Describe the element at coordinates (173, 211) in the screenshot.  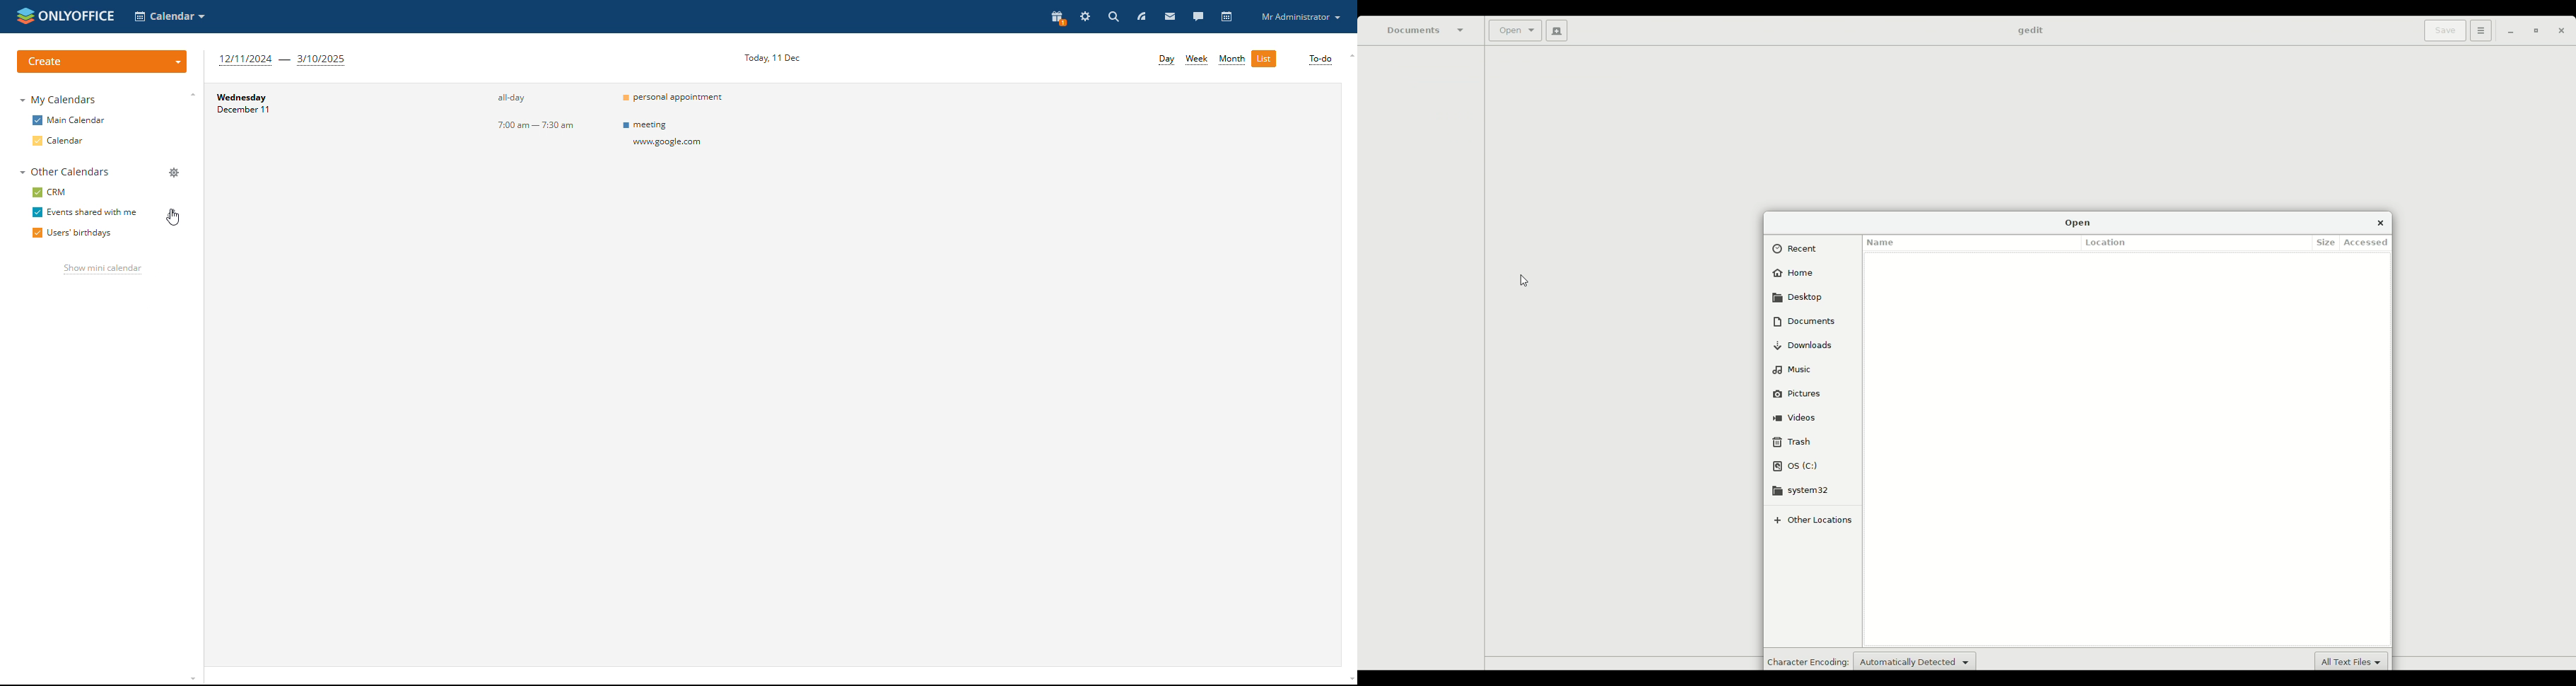
I see `edit calendar` at that location.